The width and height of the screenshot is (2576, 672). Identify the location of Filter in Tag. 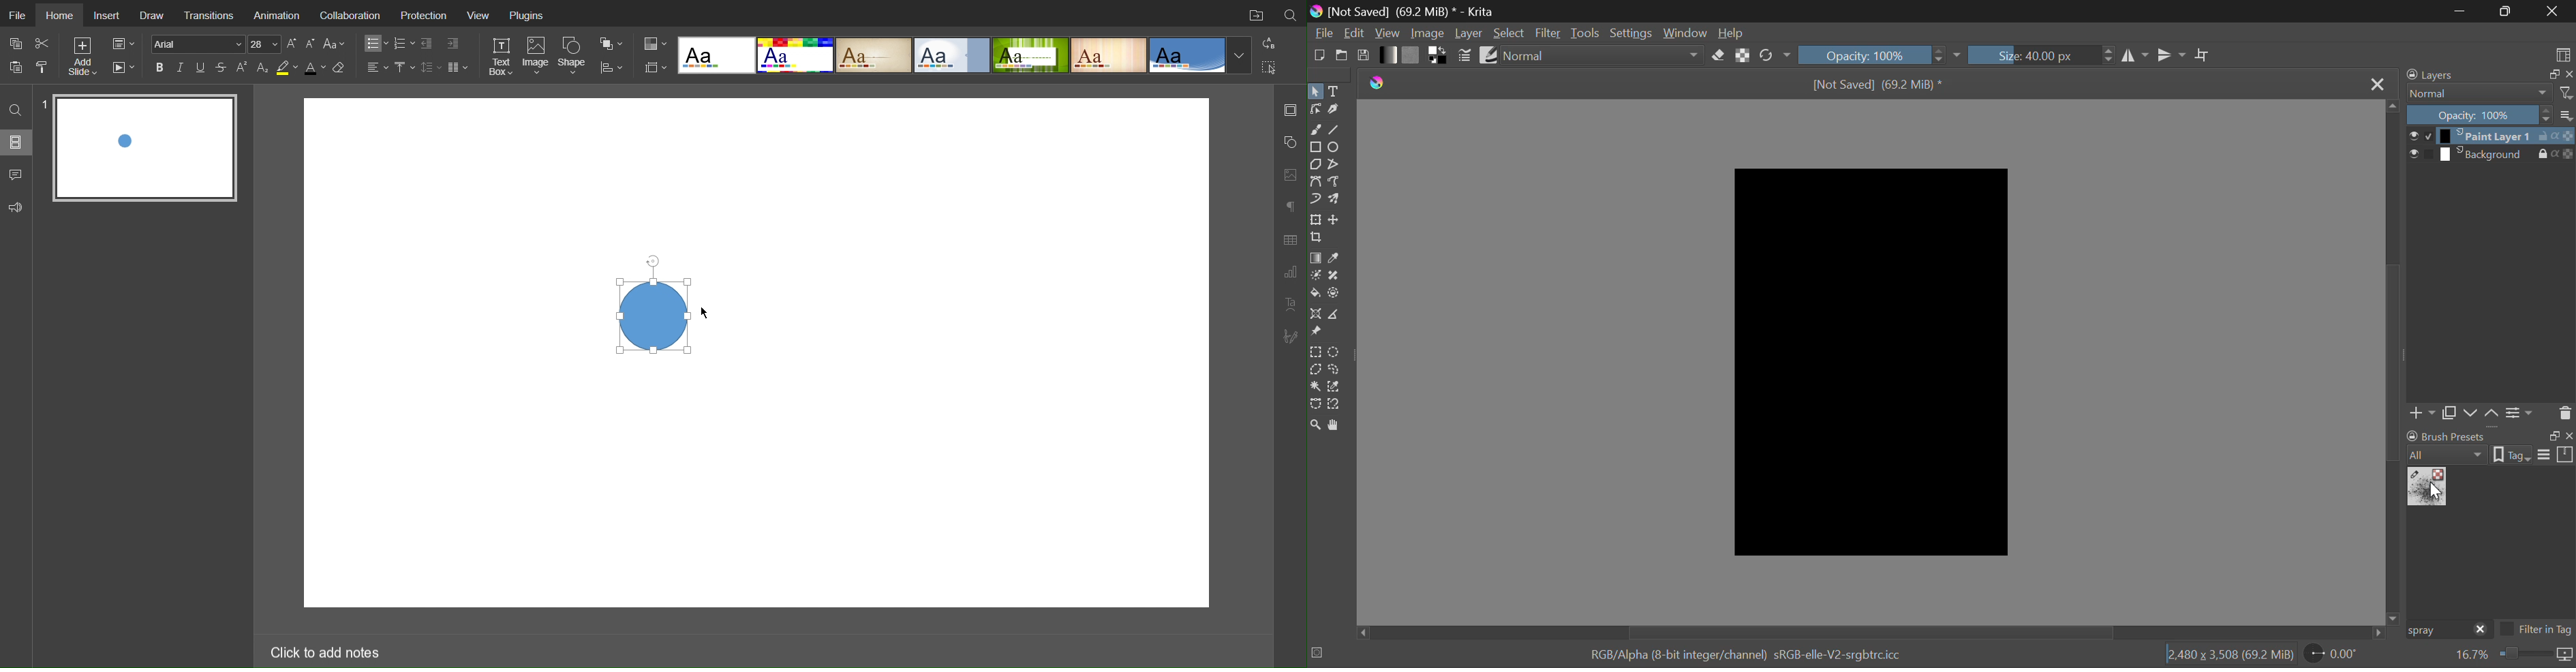
(2537, 631).